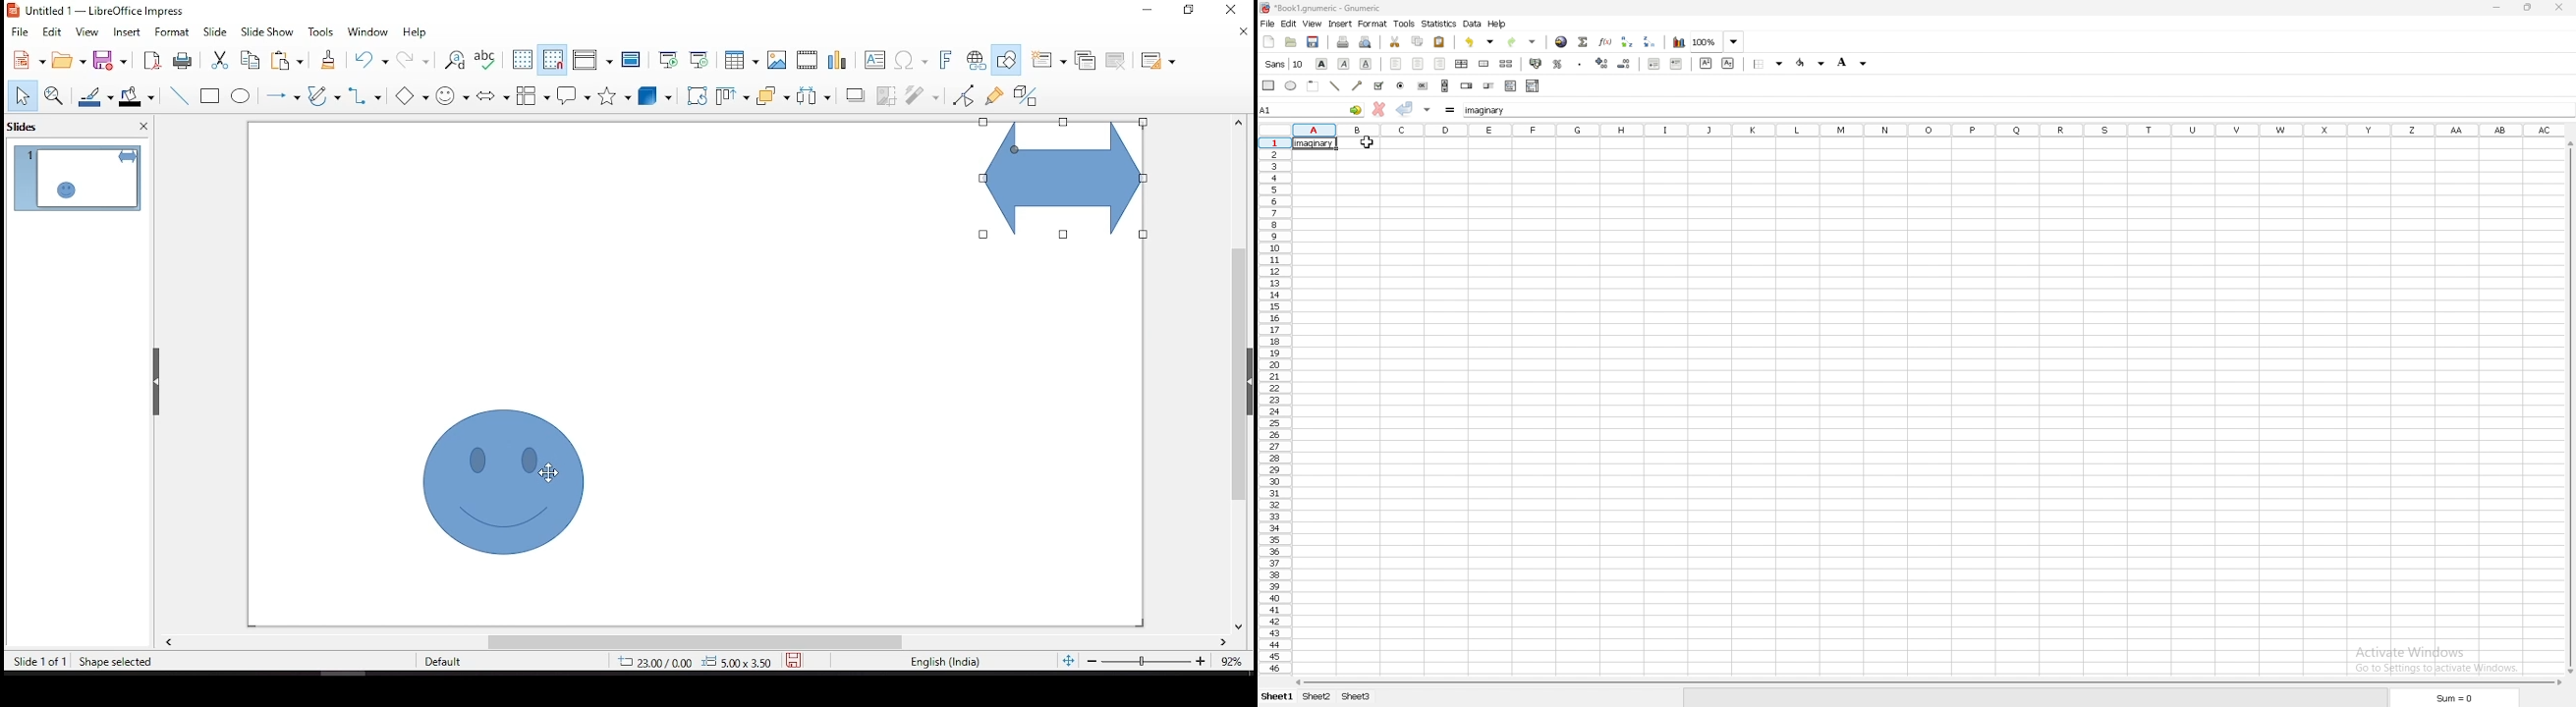 This screenshot has width=2576, height=728. Describe the element at coordinates (1344, 63) in the screenshot. I see `italic` at that location.